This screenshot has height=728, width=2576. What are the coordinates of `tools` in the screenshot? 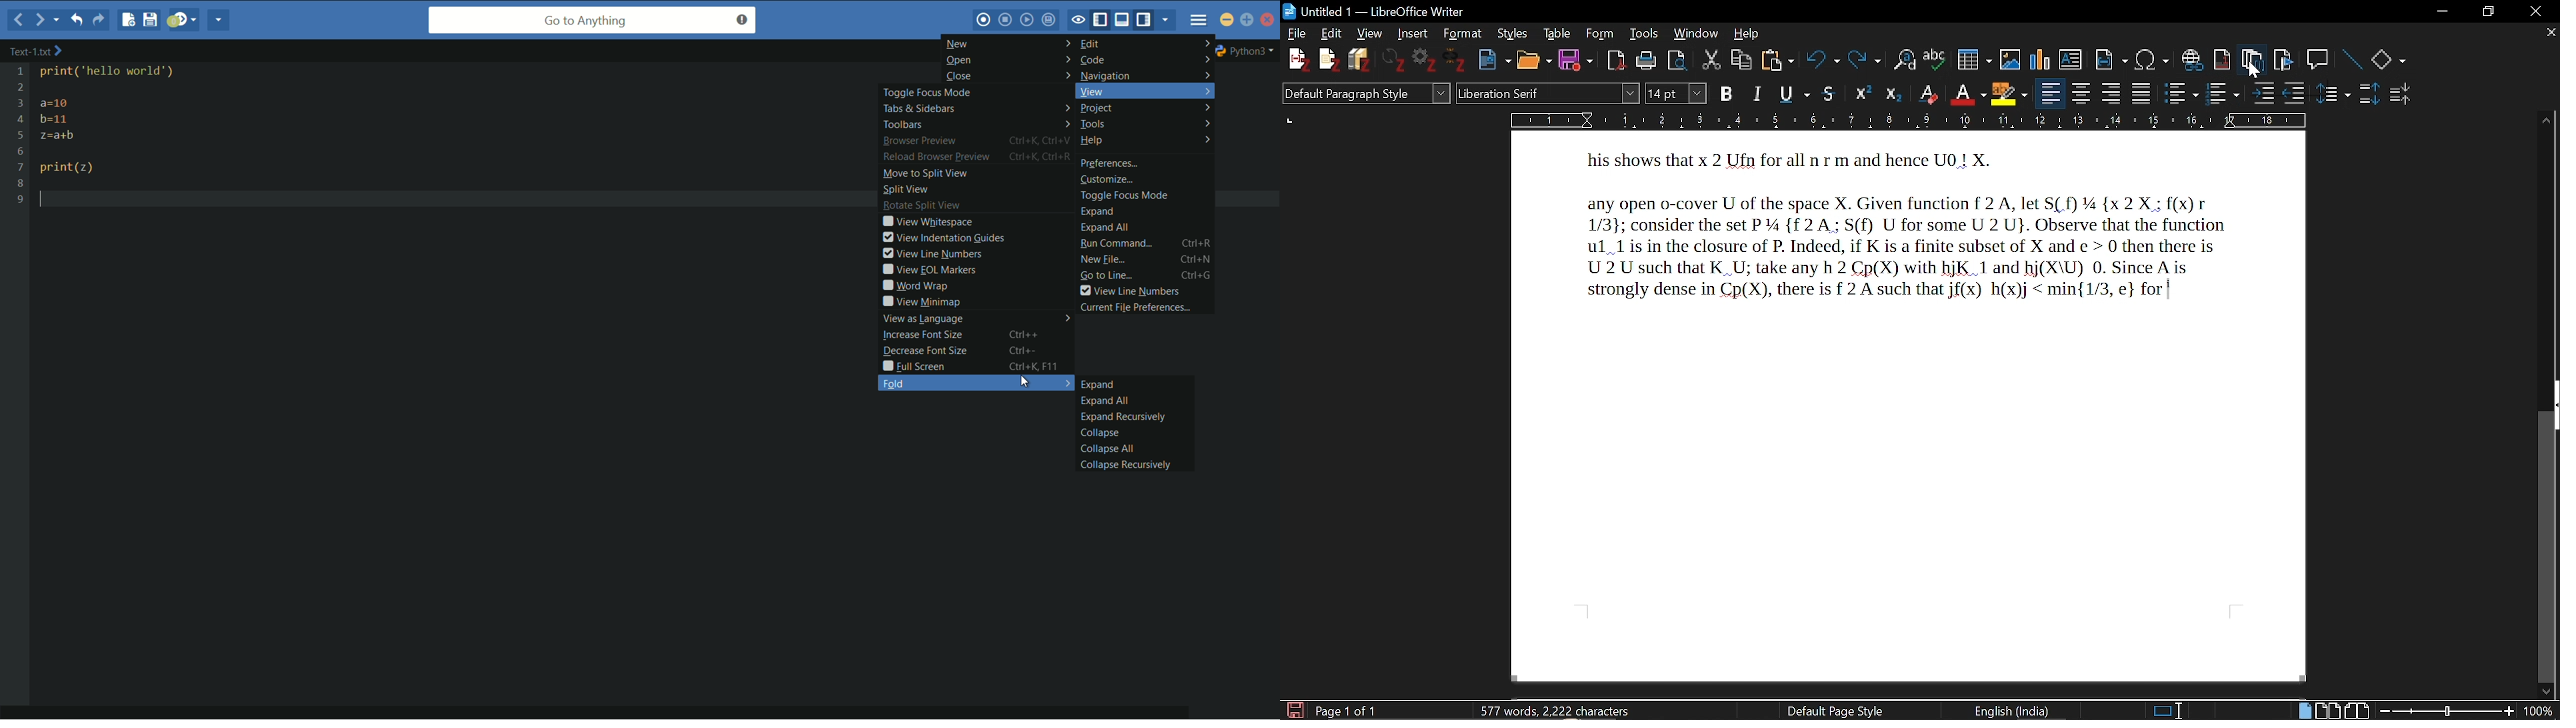 It's located at (1145, 123).